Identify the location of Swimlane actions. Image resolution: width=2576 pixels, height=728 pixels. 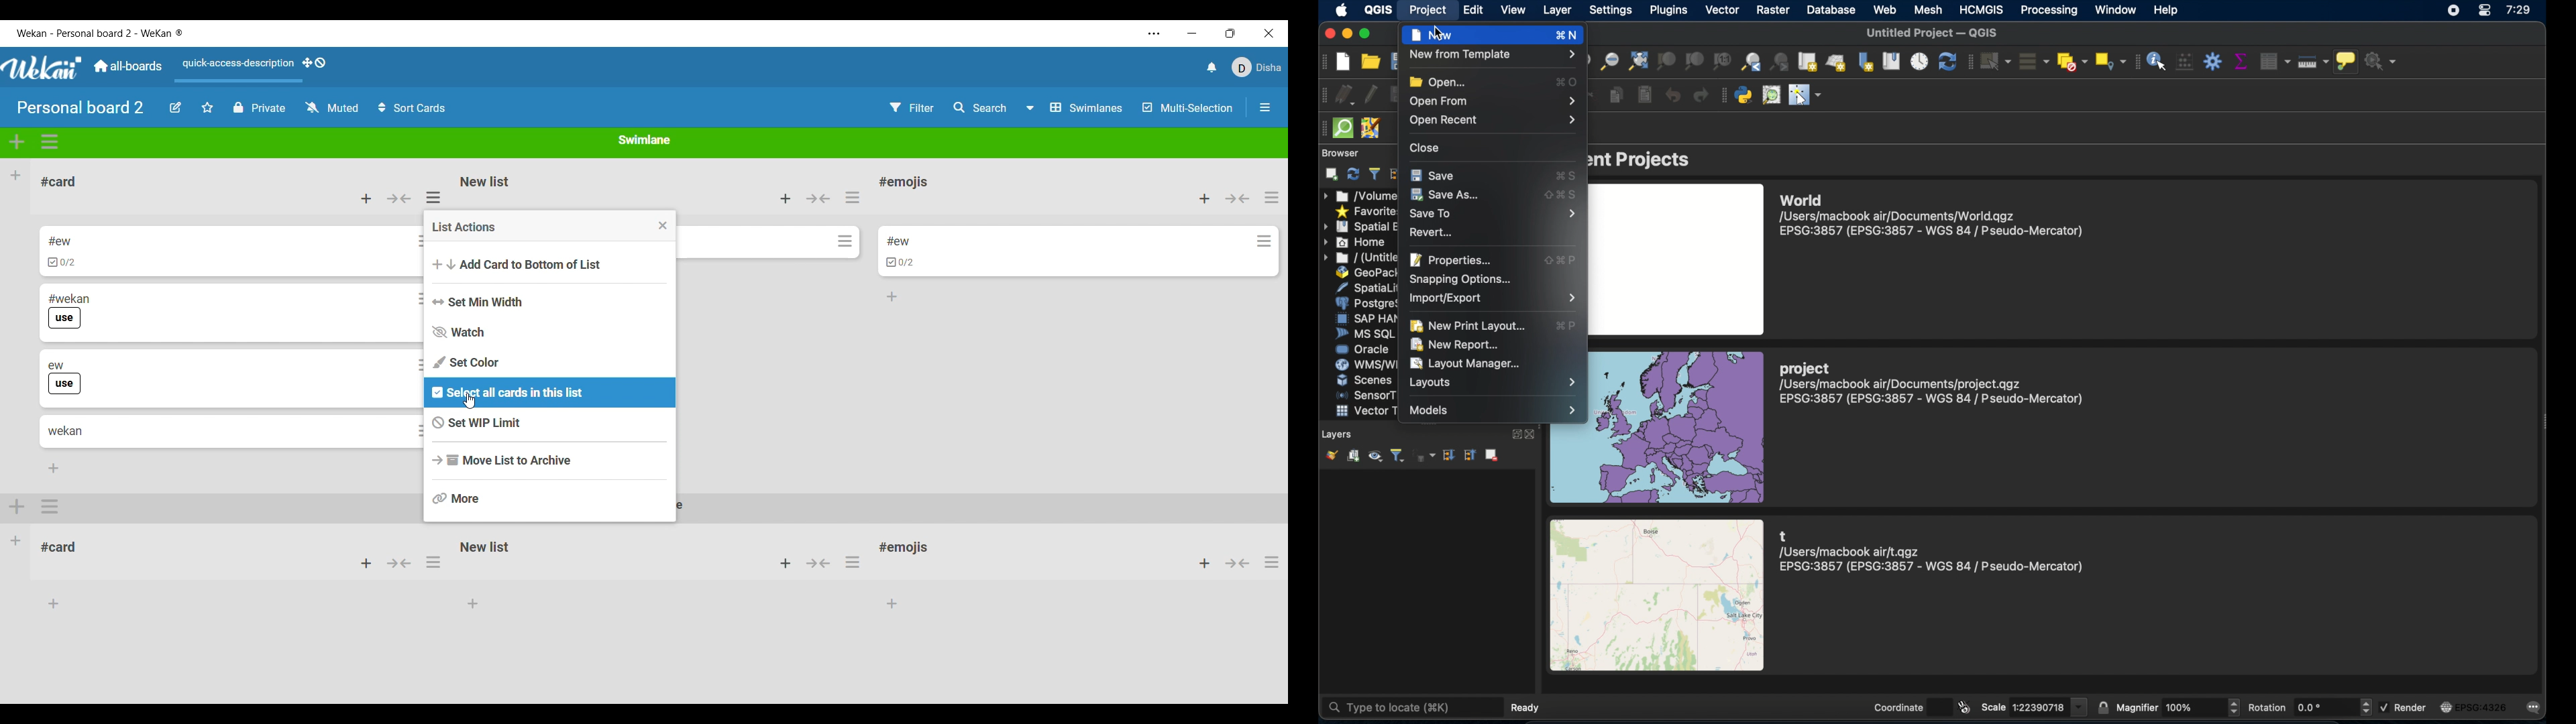
(50, 142).